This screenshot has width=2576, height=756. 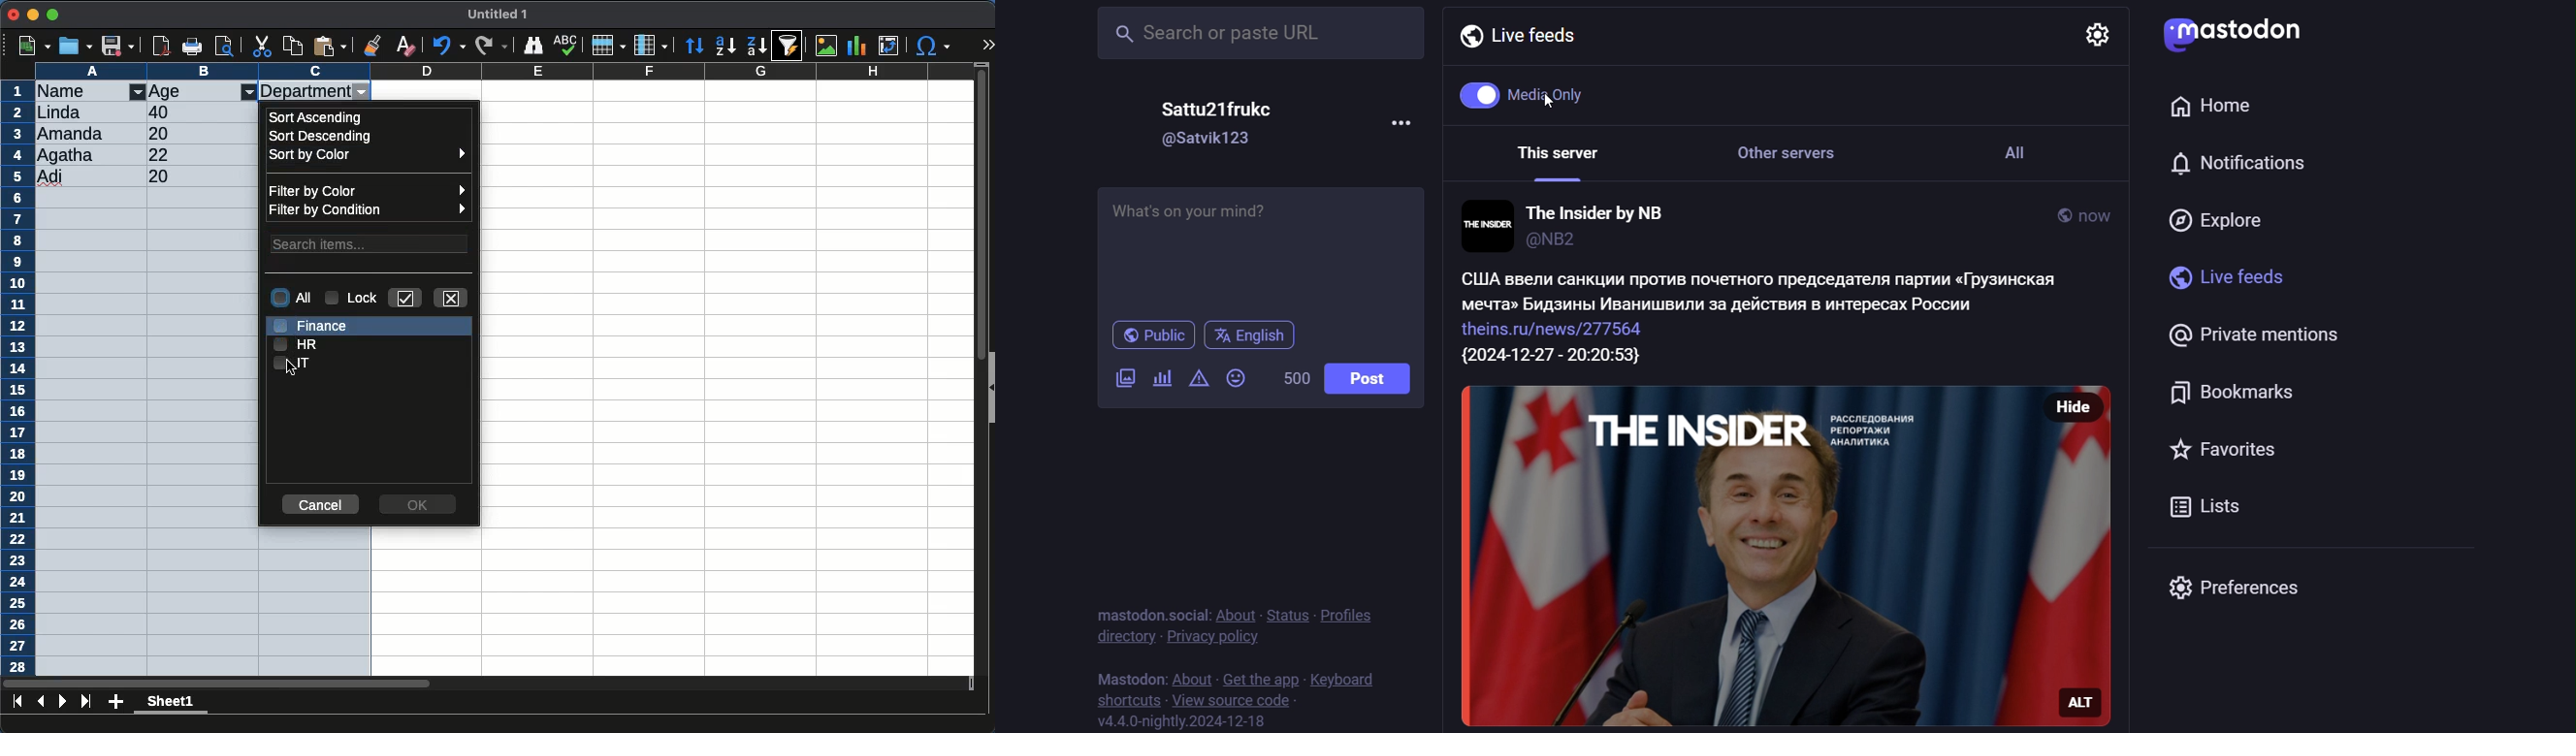 I want to click on get the app, so click(x=1257, y=677).